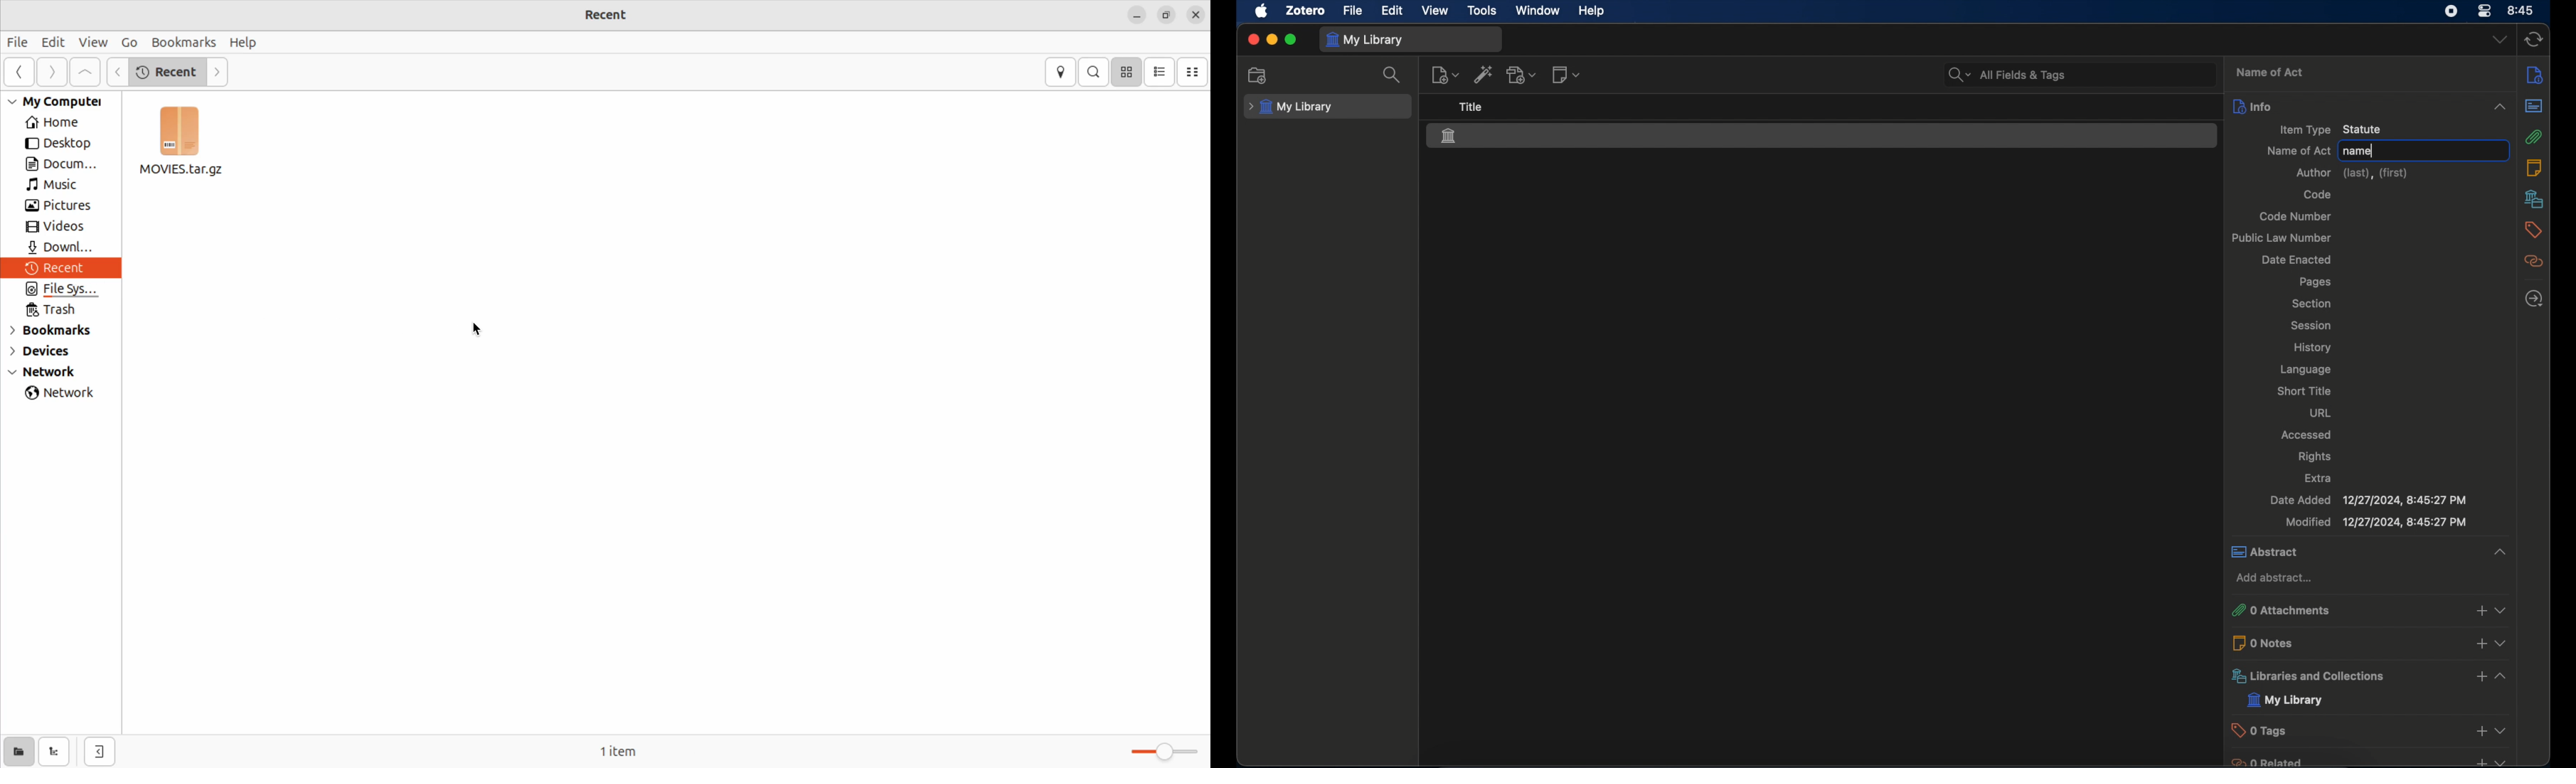  I want to click on short title, so click(2308, 390).